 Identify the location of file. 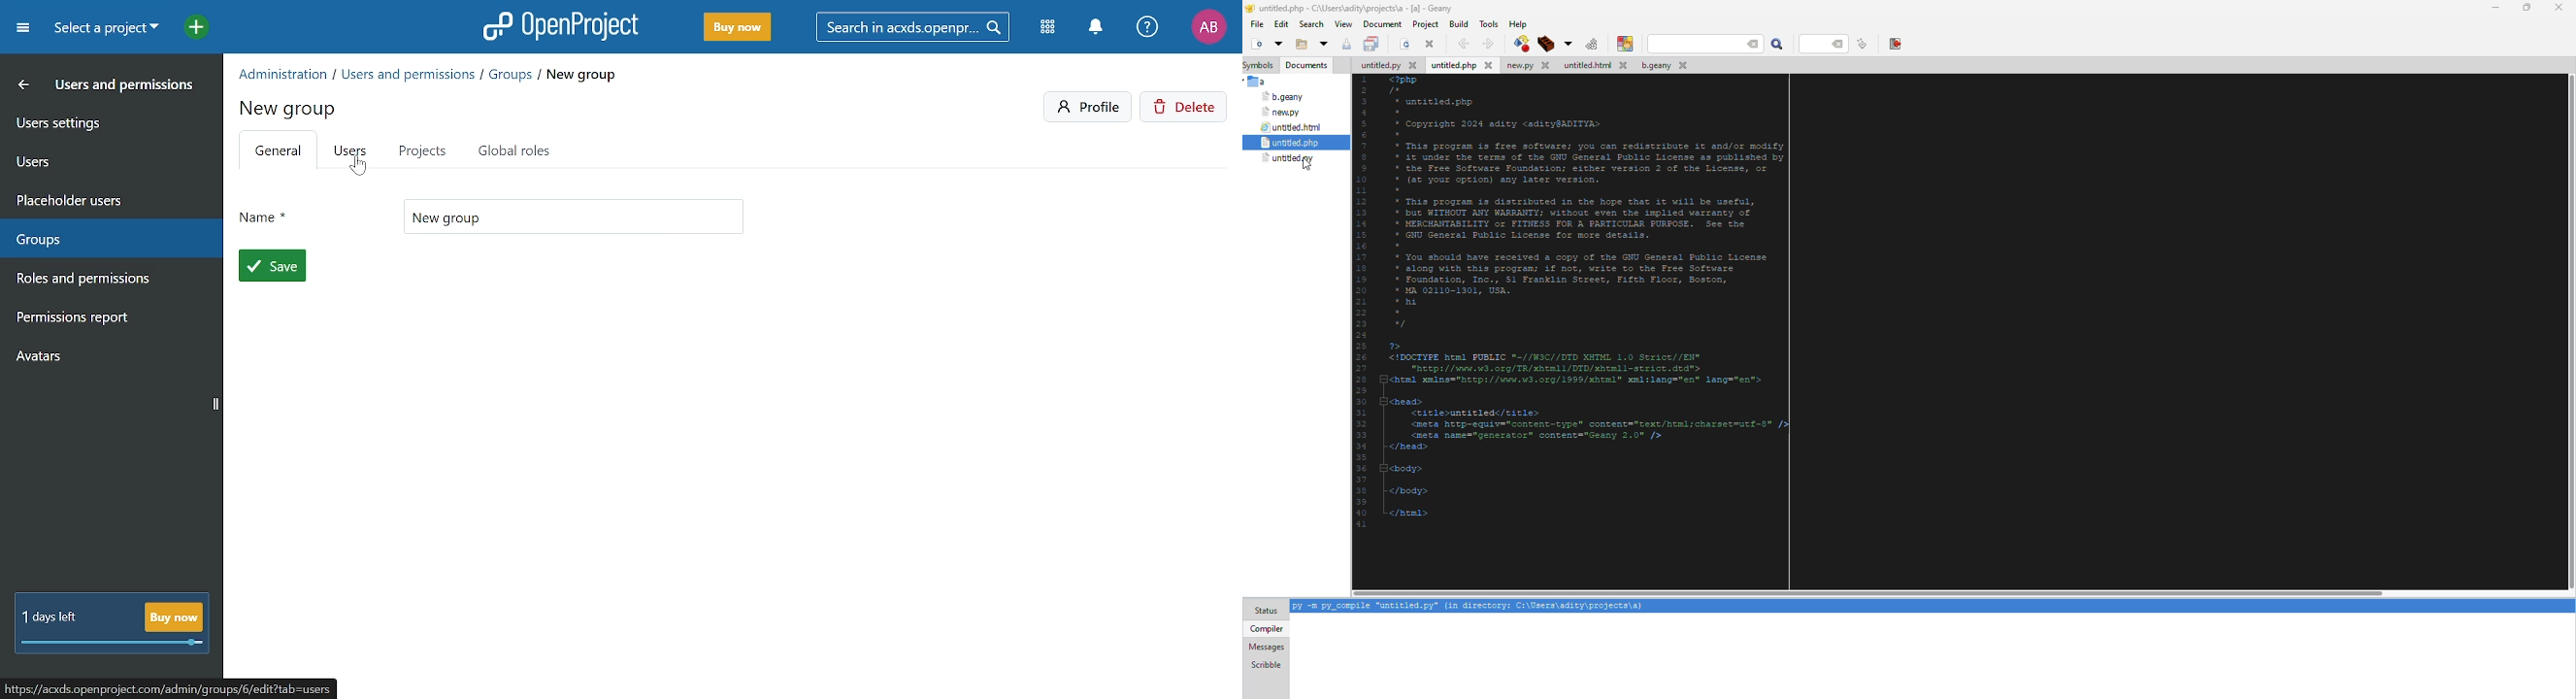
(1256, 23).